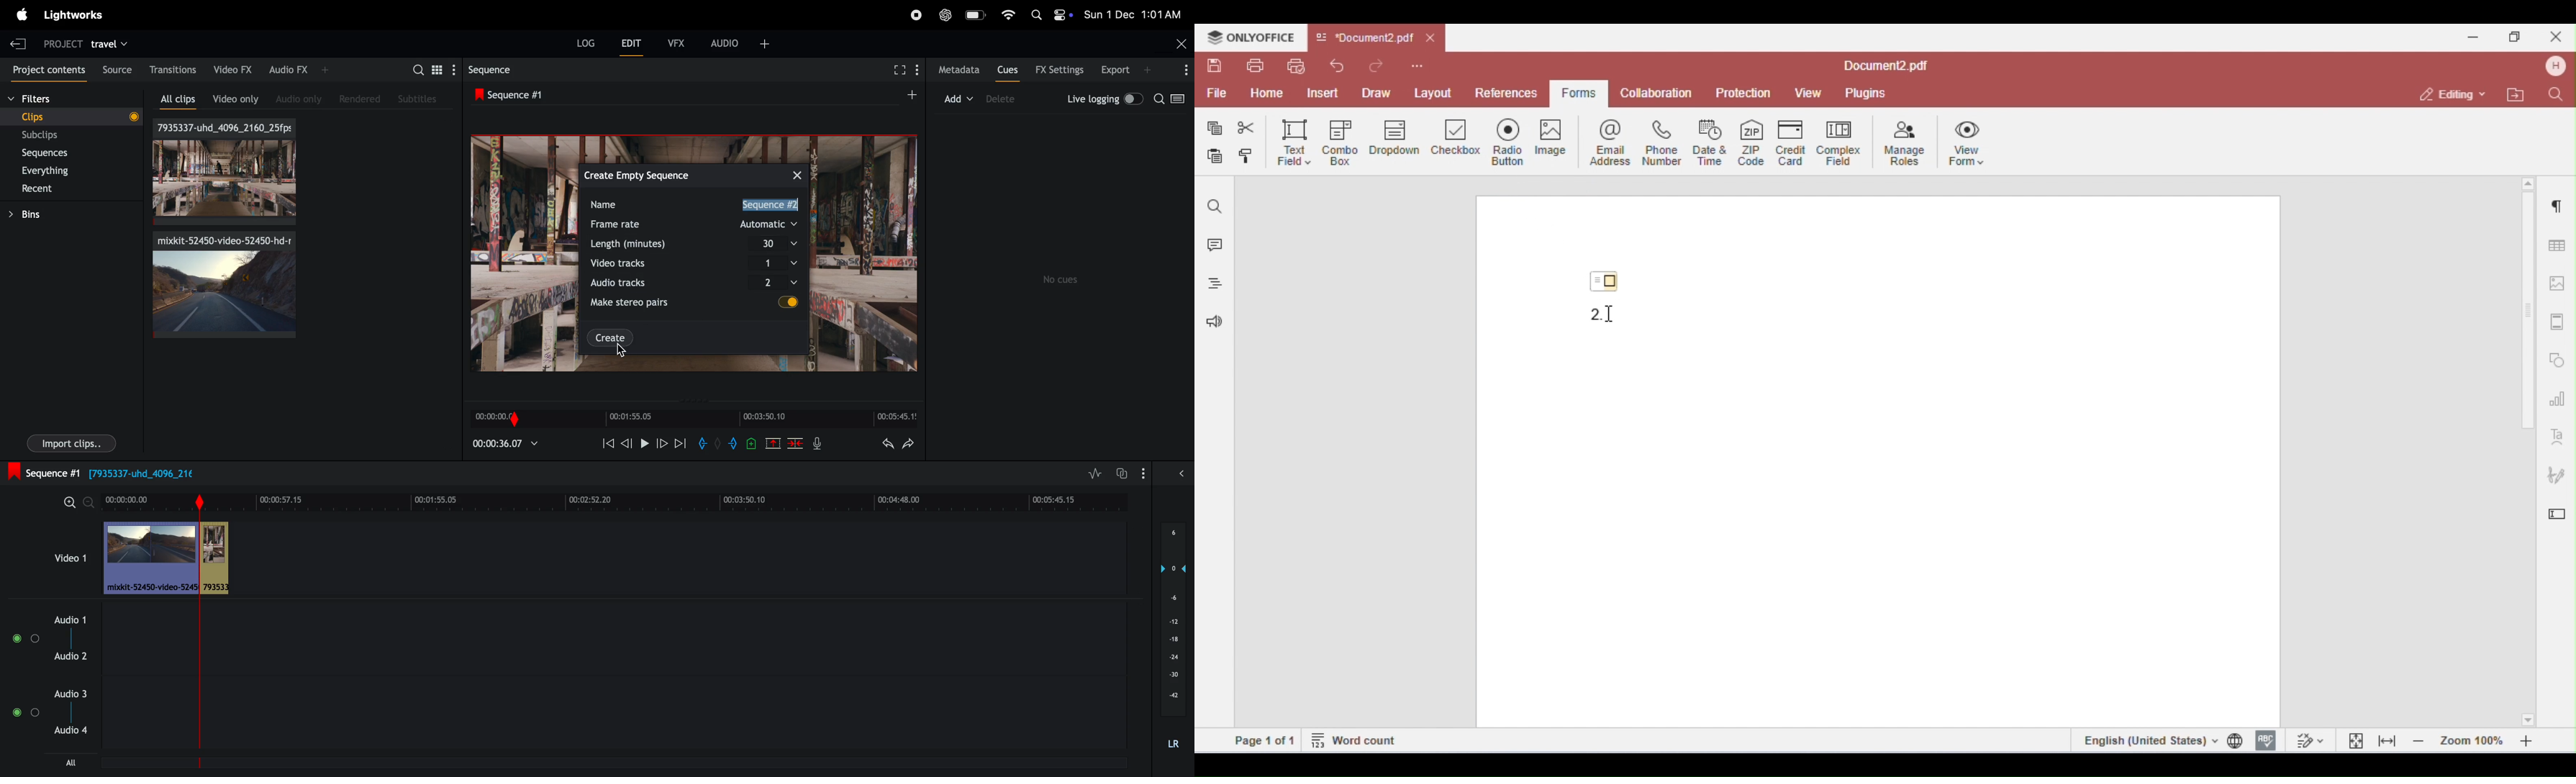 This screenshot has height=784, width=2576. What do you see at coordinates (80, 15) in the screenshot?
I see `lightworks` at bounding box center [80, 15].